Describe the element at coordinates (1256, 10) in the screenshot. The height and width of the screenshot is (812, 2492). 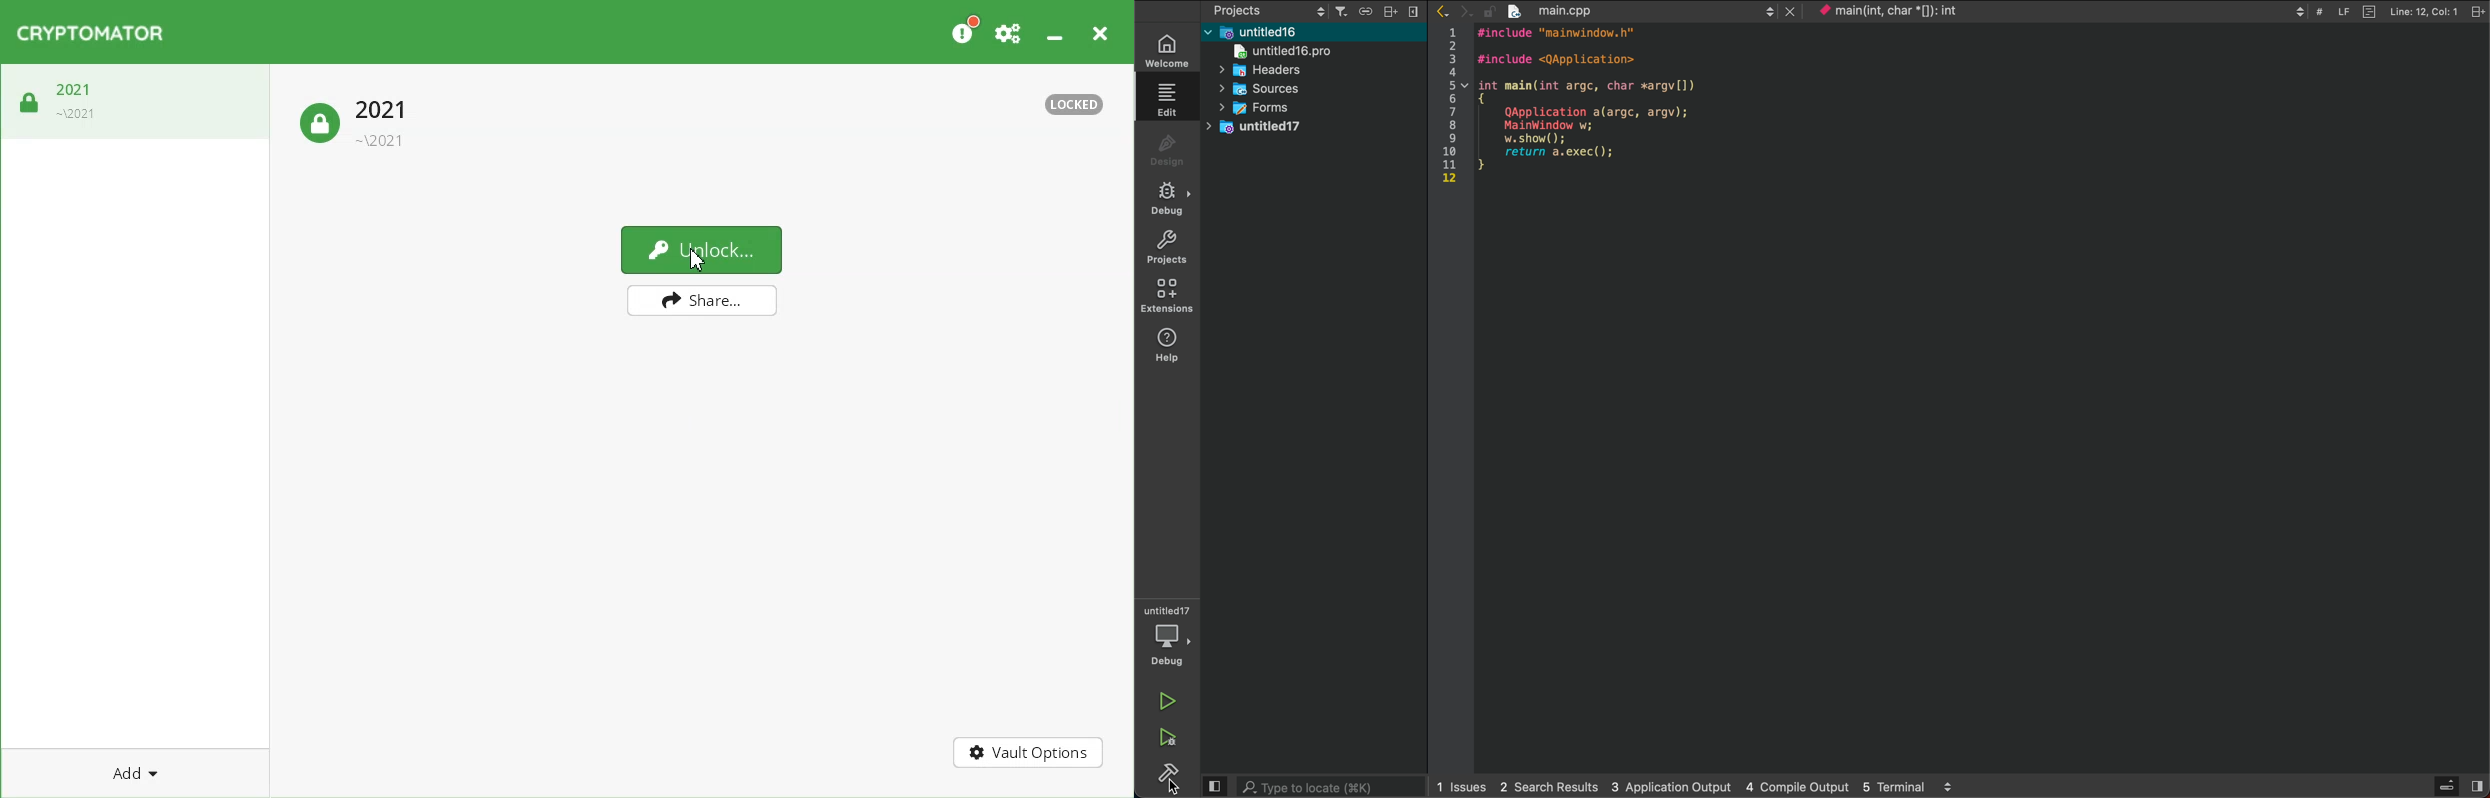
I see `projects` at that location.